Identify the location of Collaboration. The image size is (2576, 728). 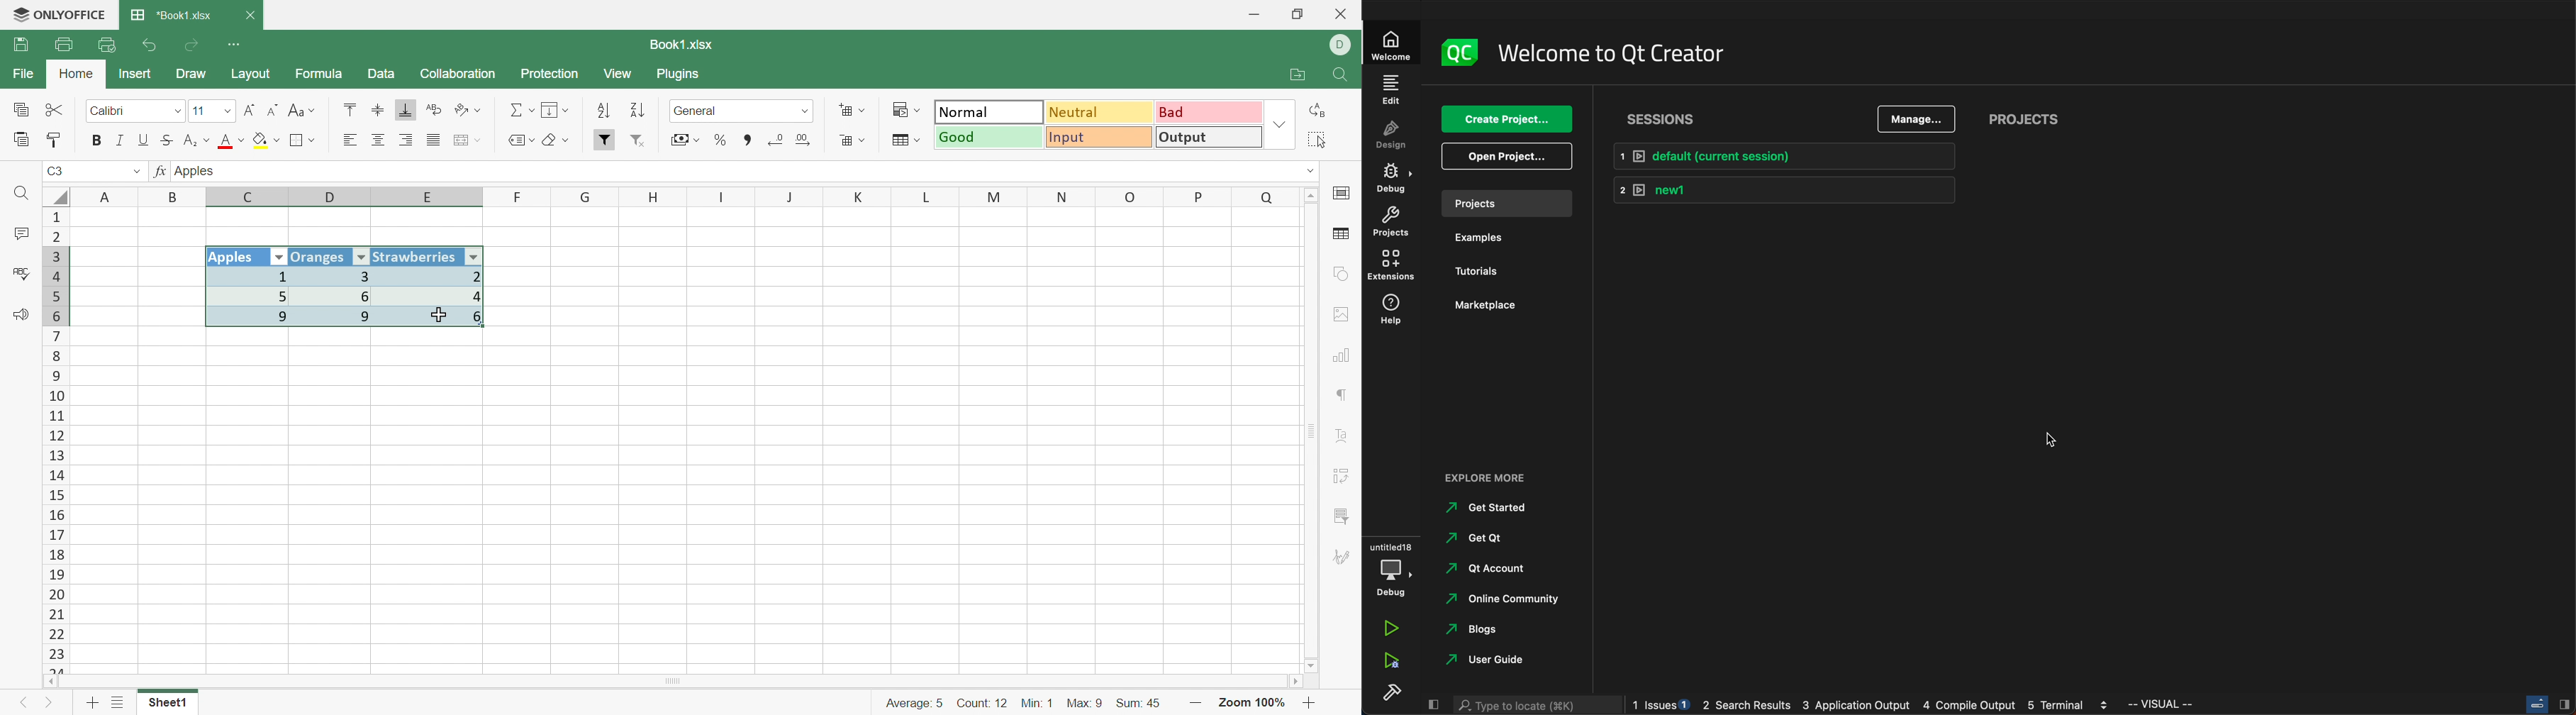
(457, 72).